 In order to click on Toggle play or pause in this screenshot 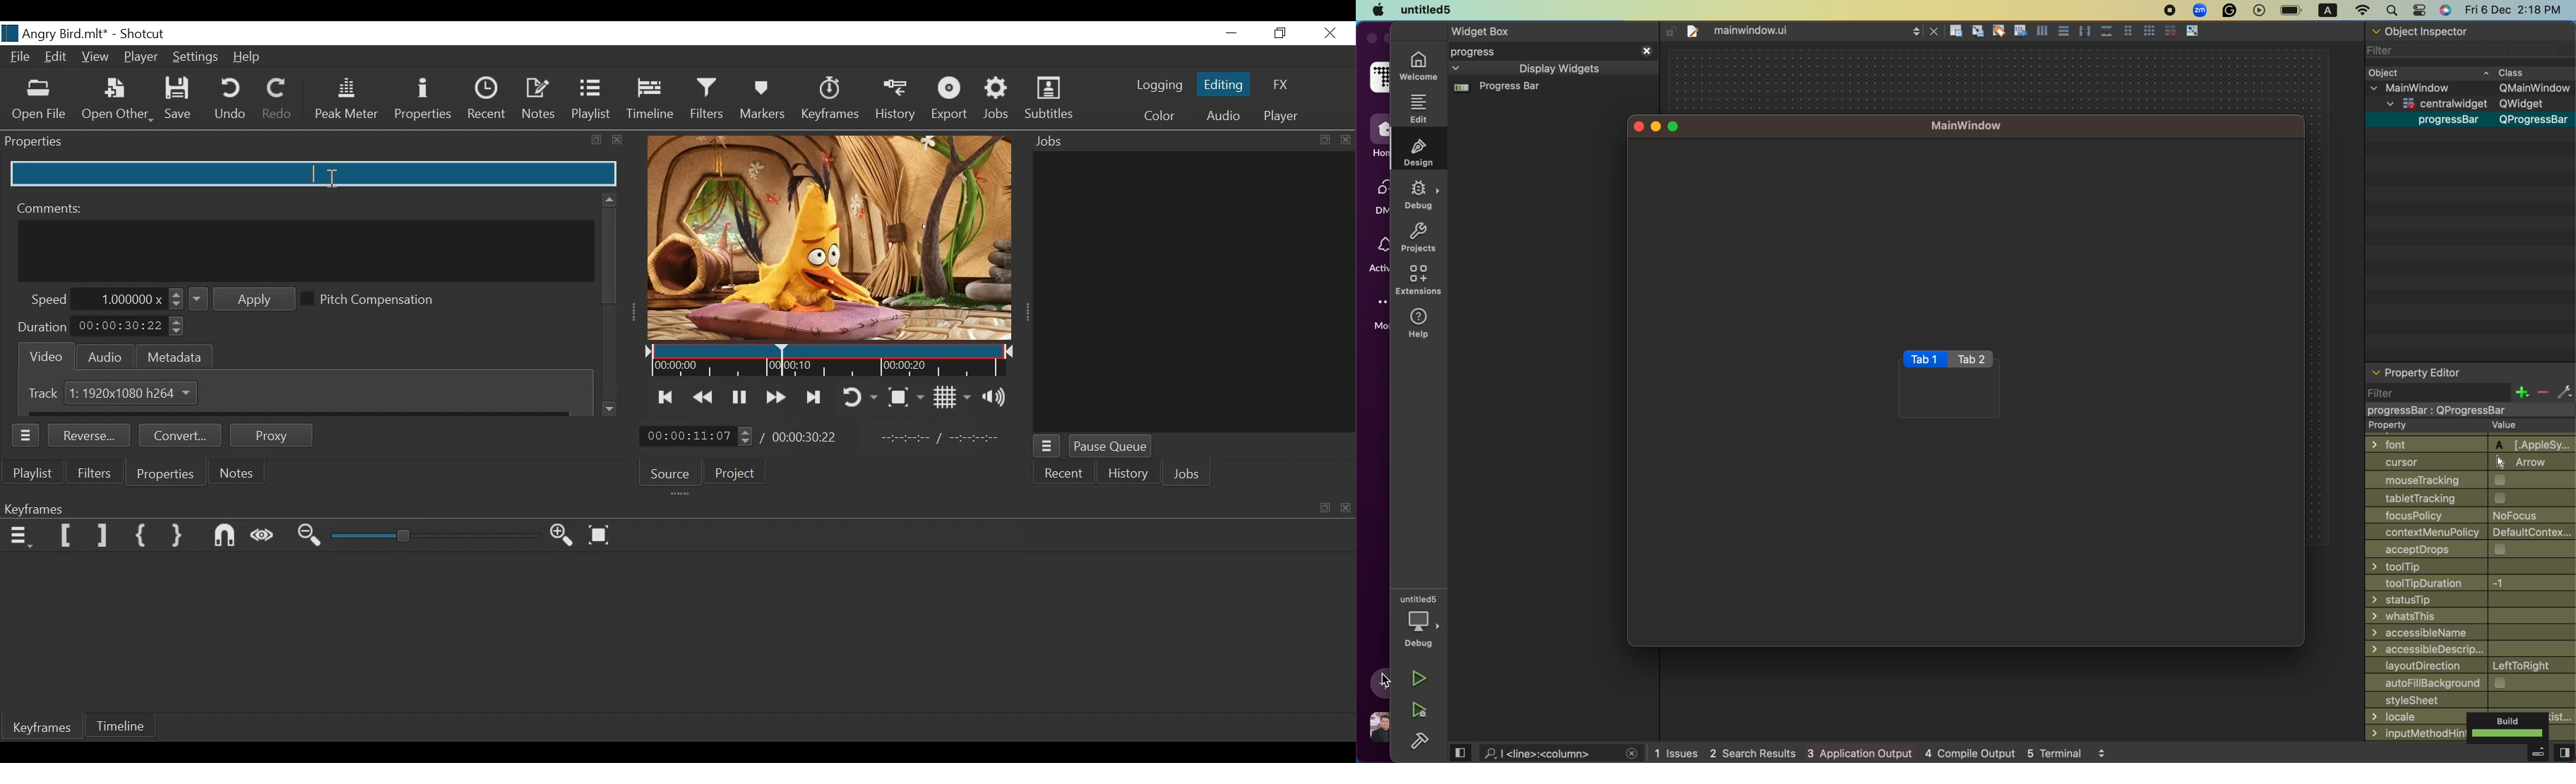, I will do `click(739, 397)`.